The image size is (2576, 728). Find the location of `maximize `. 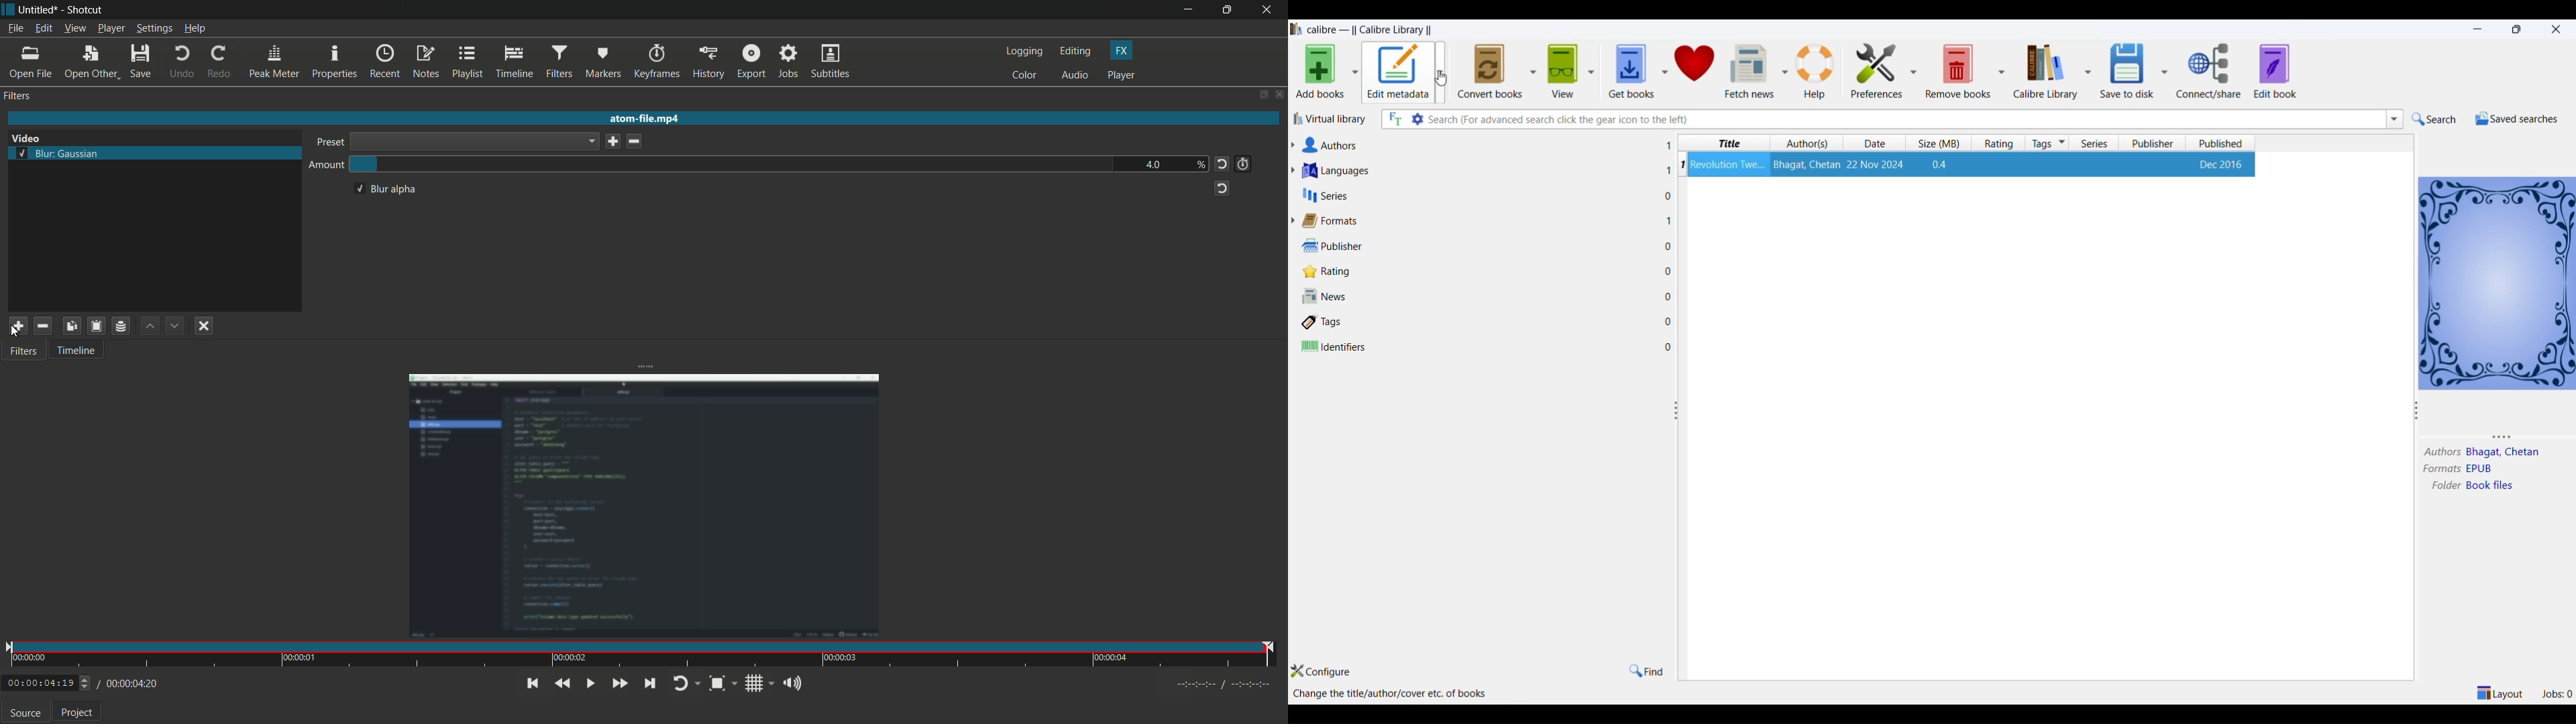

maximize  is located at coordinates (2519, 29).